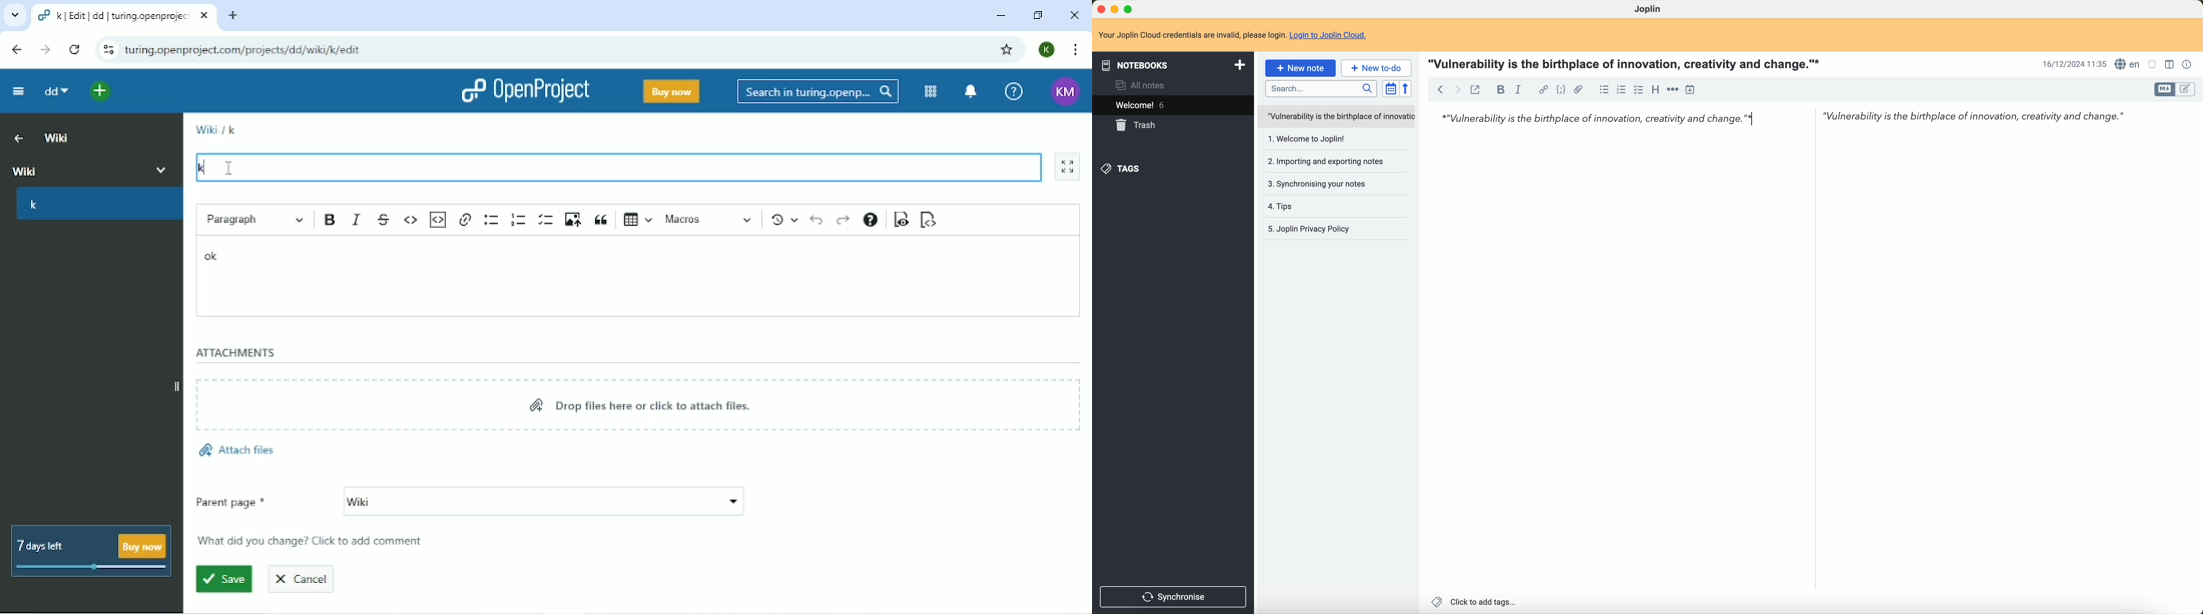 The height and width of the screenshot is (616, 2212). What do you see at coordinates (1142, 106) in the screenshot?
I see `welcome` at bounding box center [1142, 106].